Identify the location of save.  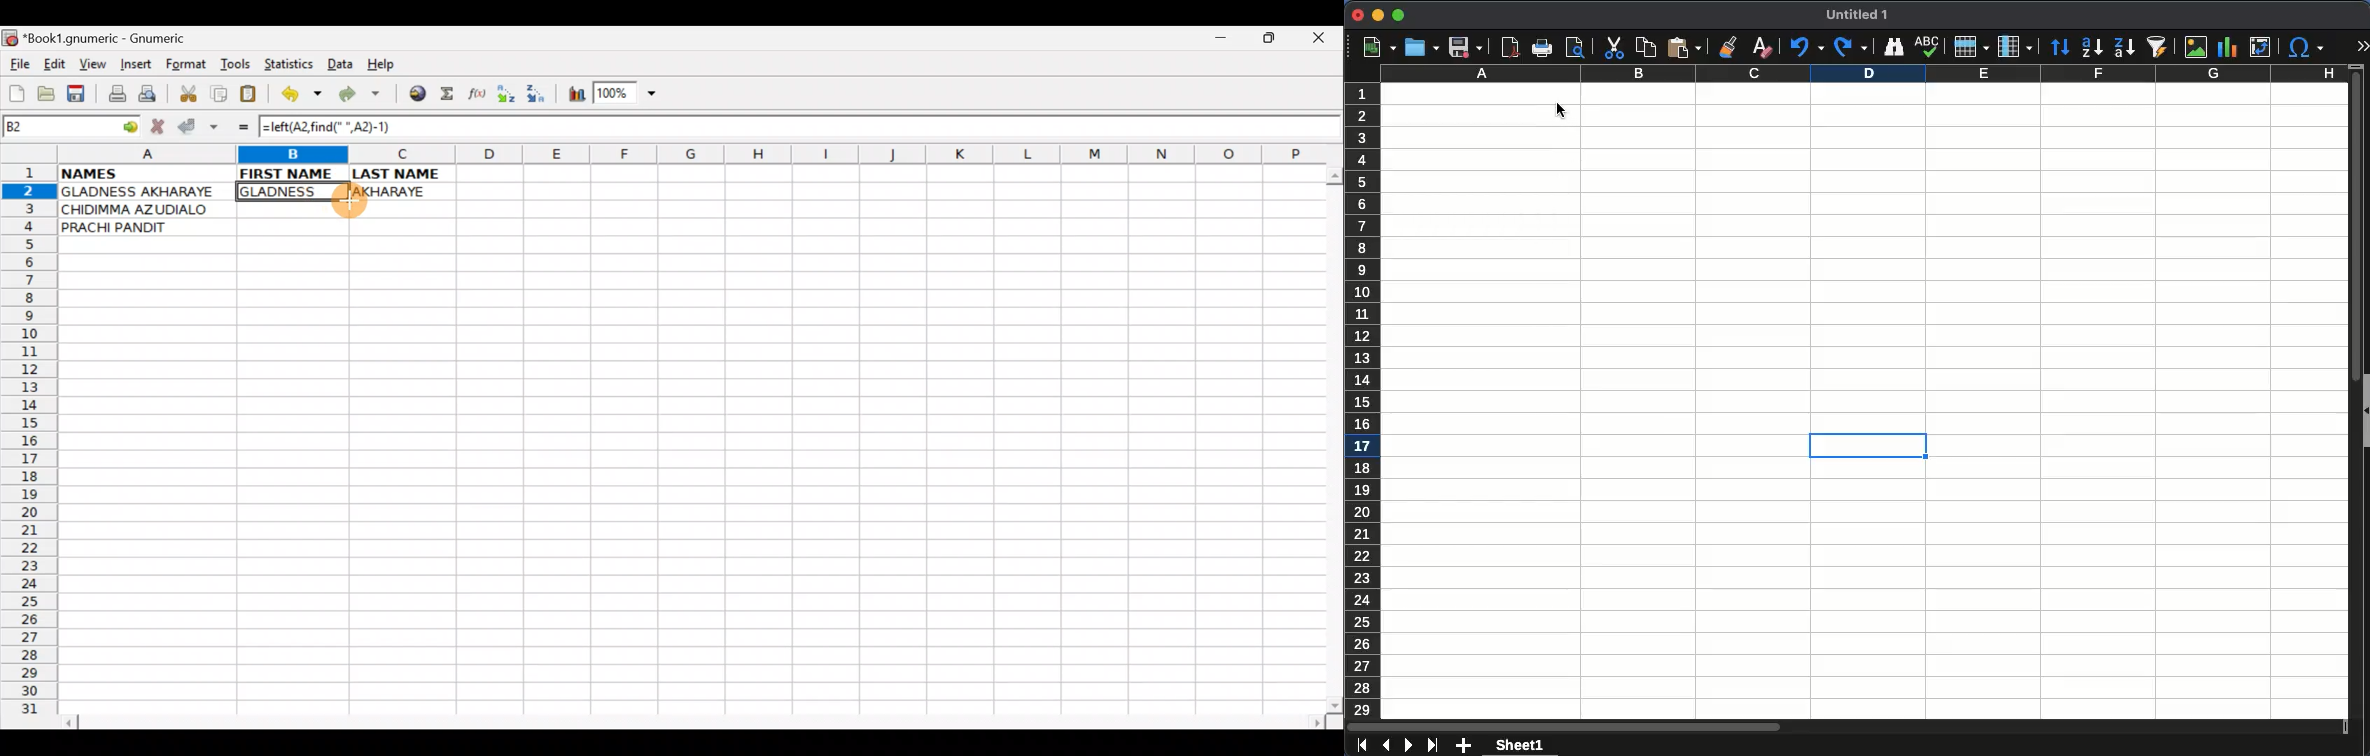
(1465, 47).